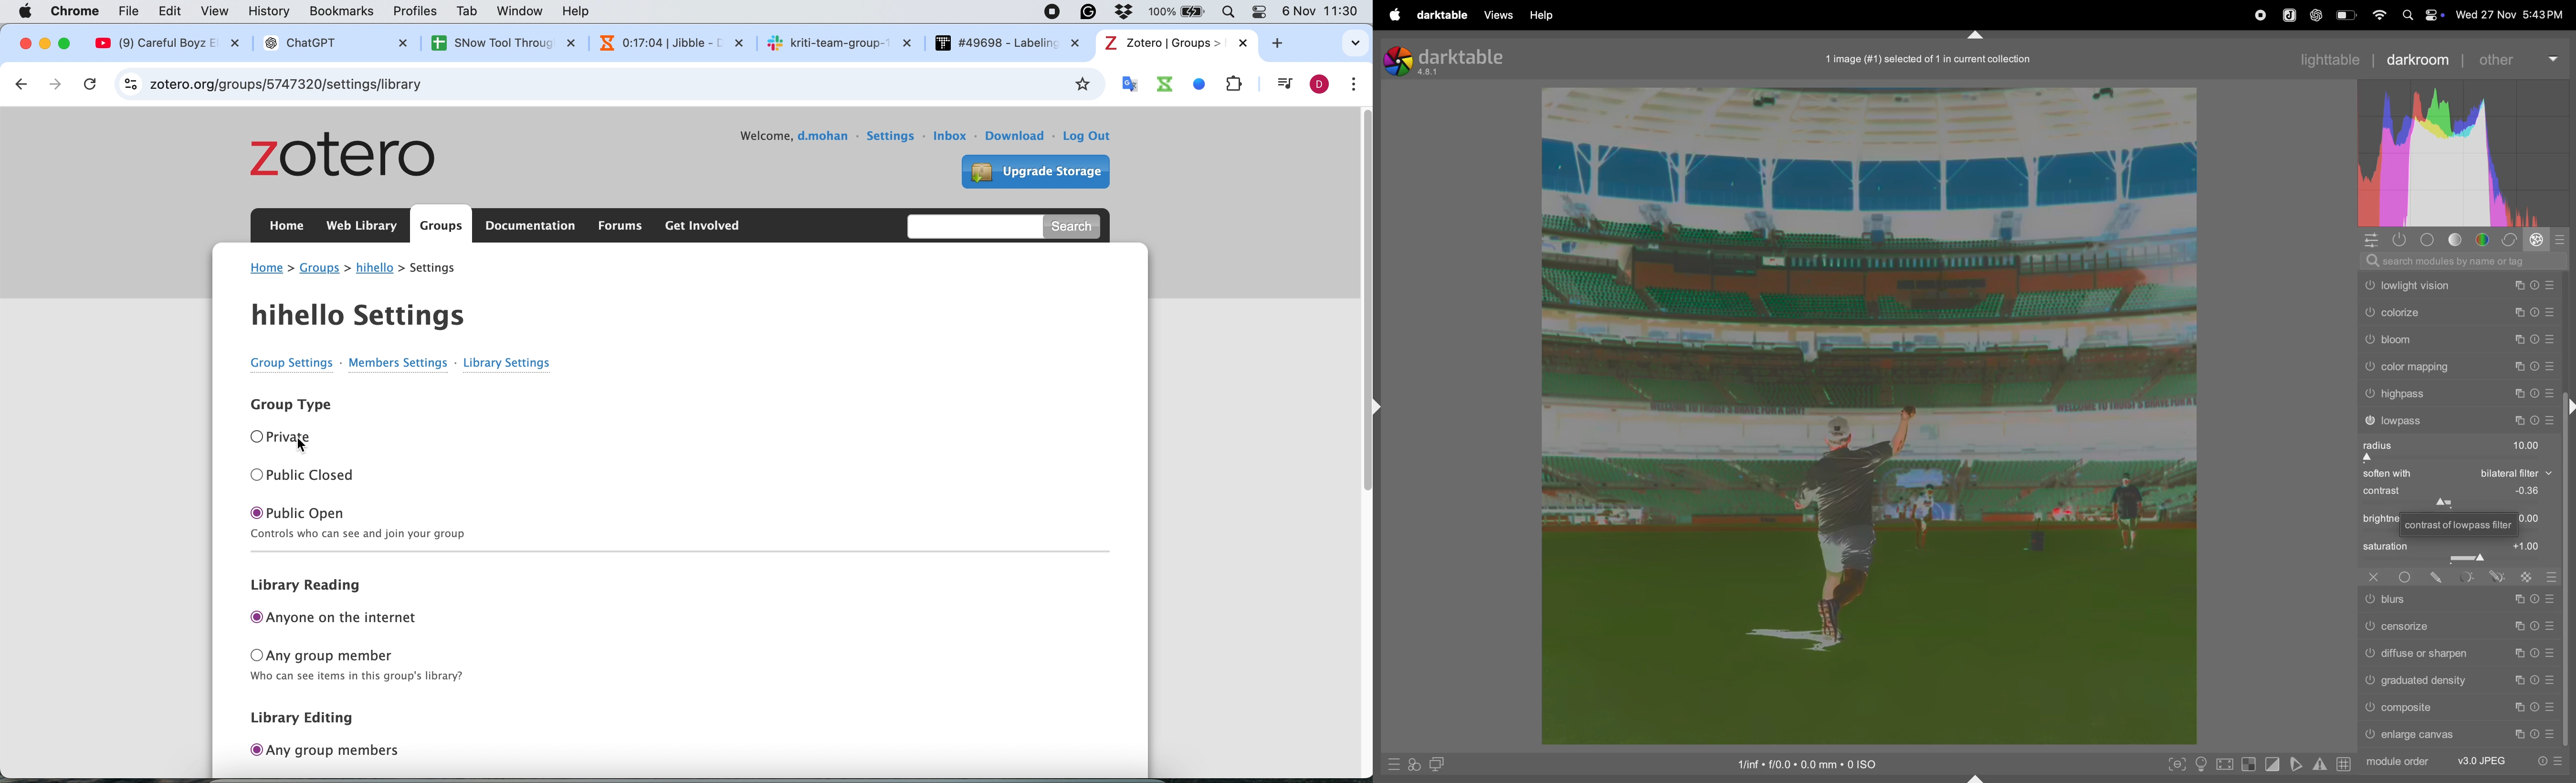 This screenshot has height=784, width=2576. What do you see at coordinates (1494, 15) in the screenshot?
I see `views` at bounding box center [1494, 15].